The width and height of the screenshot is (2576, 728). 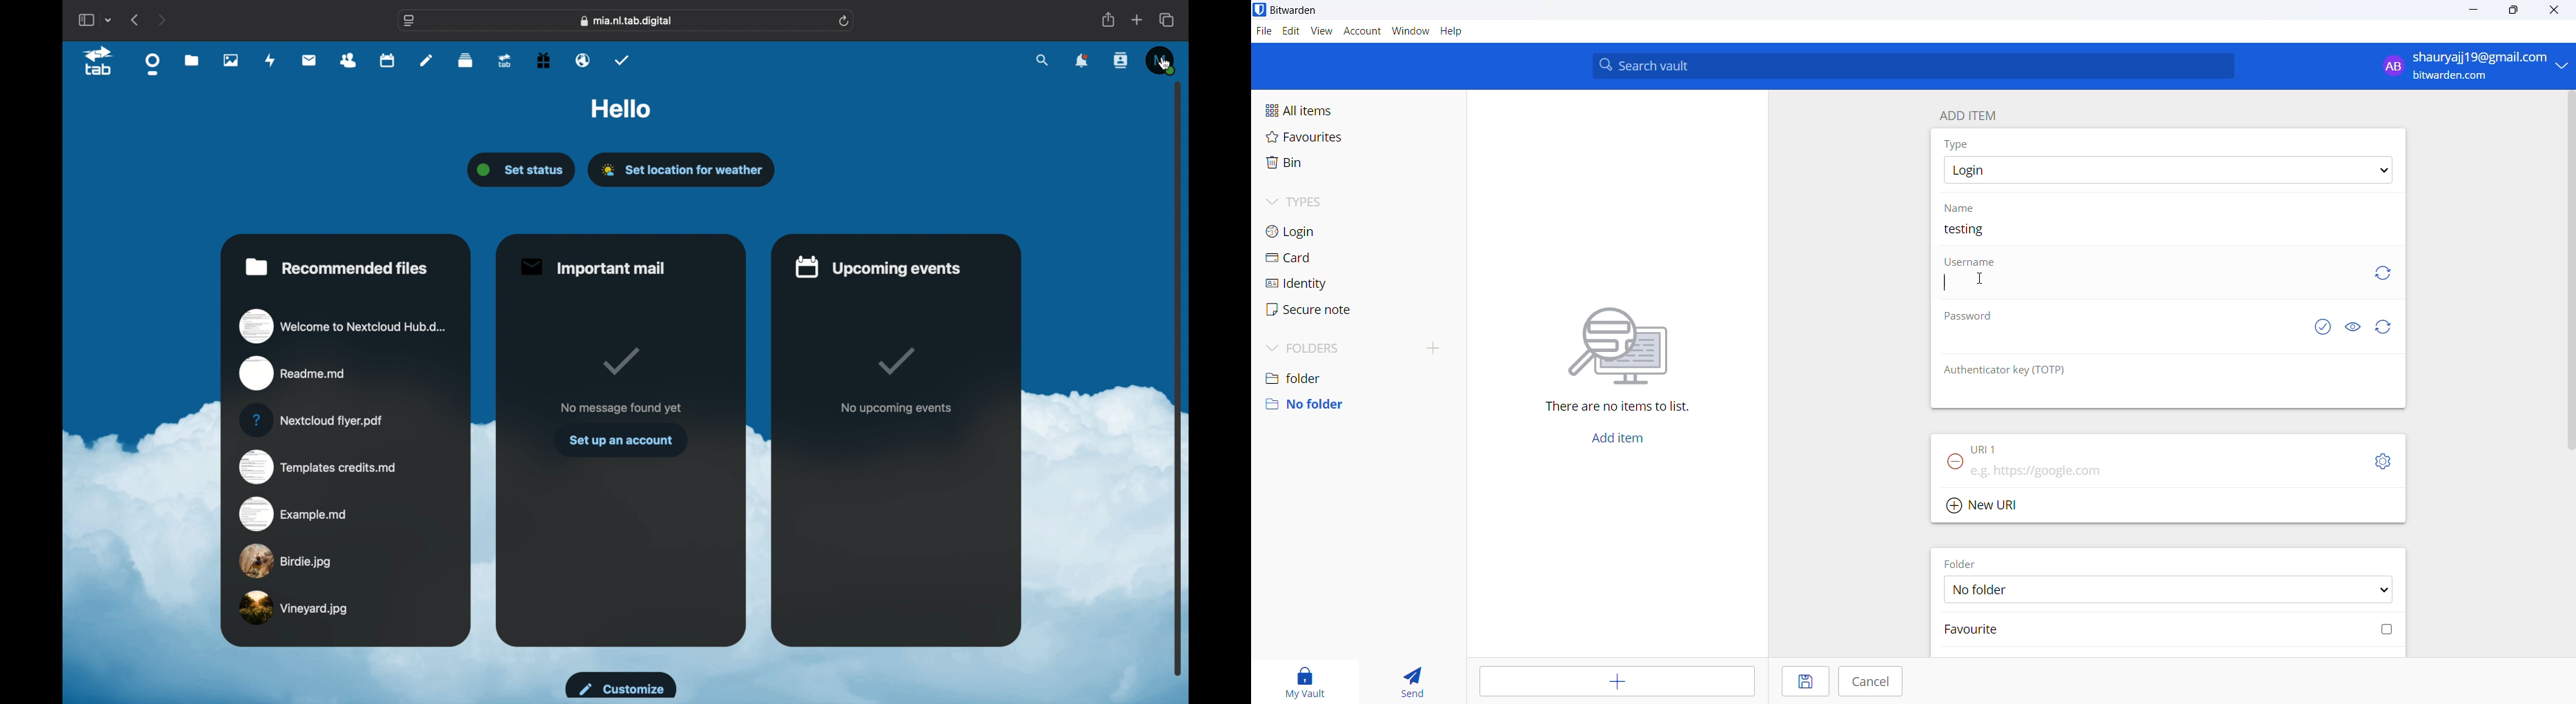 What do you see at coordinates (1329, 137) in the screenshot?
I see `favourites` at bounding box center [1329, 137].